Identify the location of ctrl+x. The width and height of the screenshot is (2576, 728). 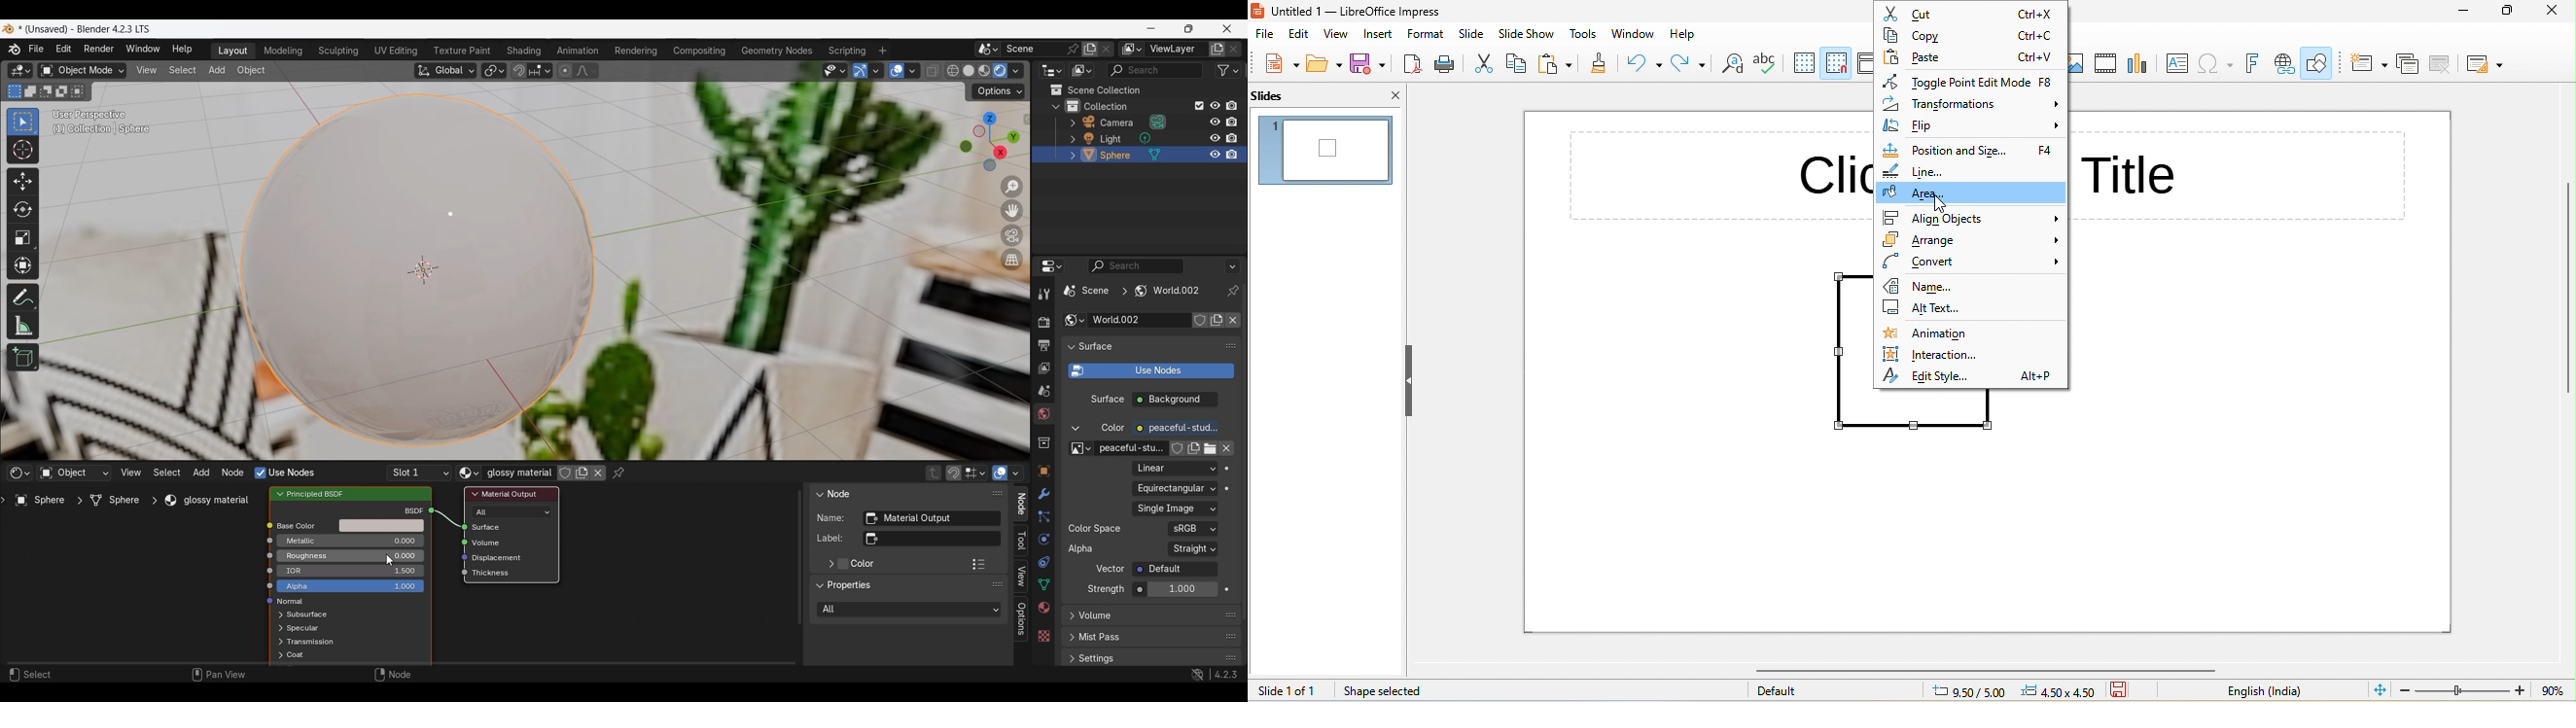
(2036, 14).